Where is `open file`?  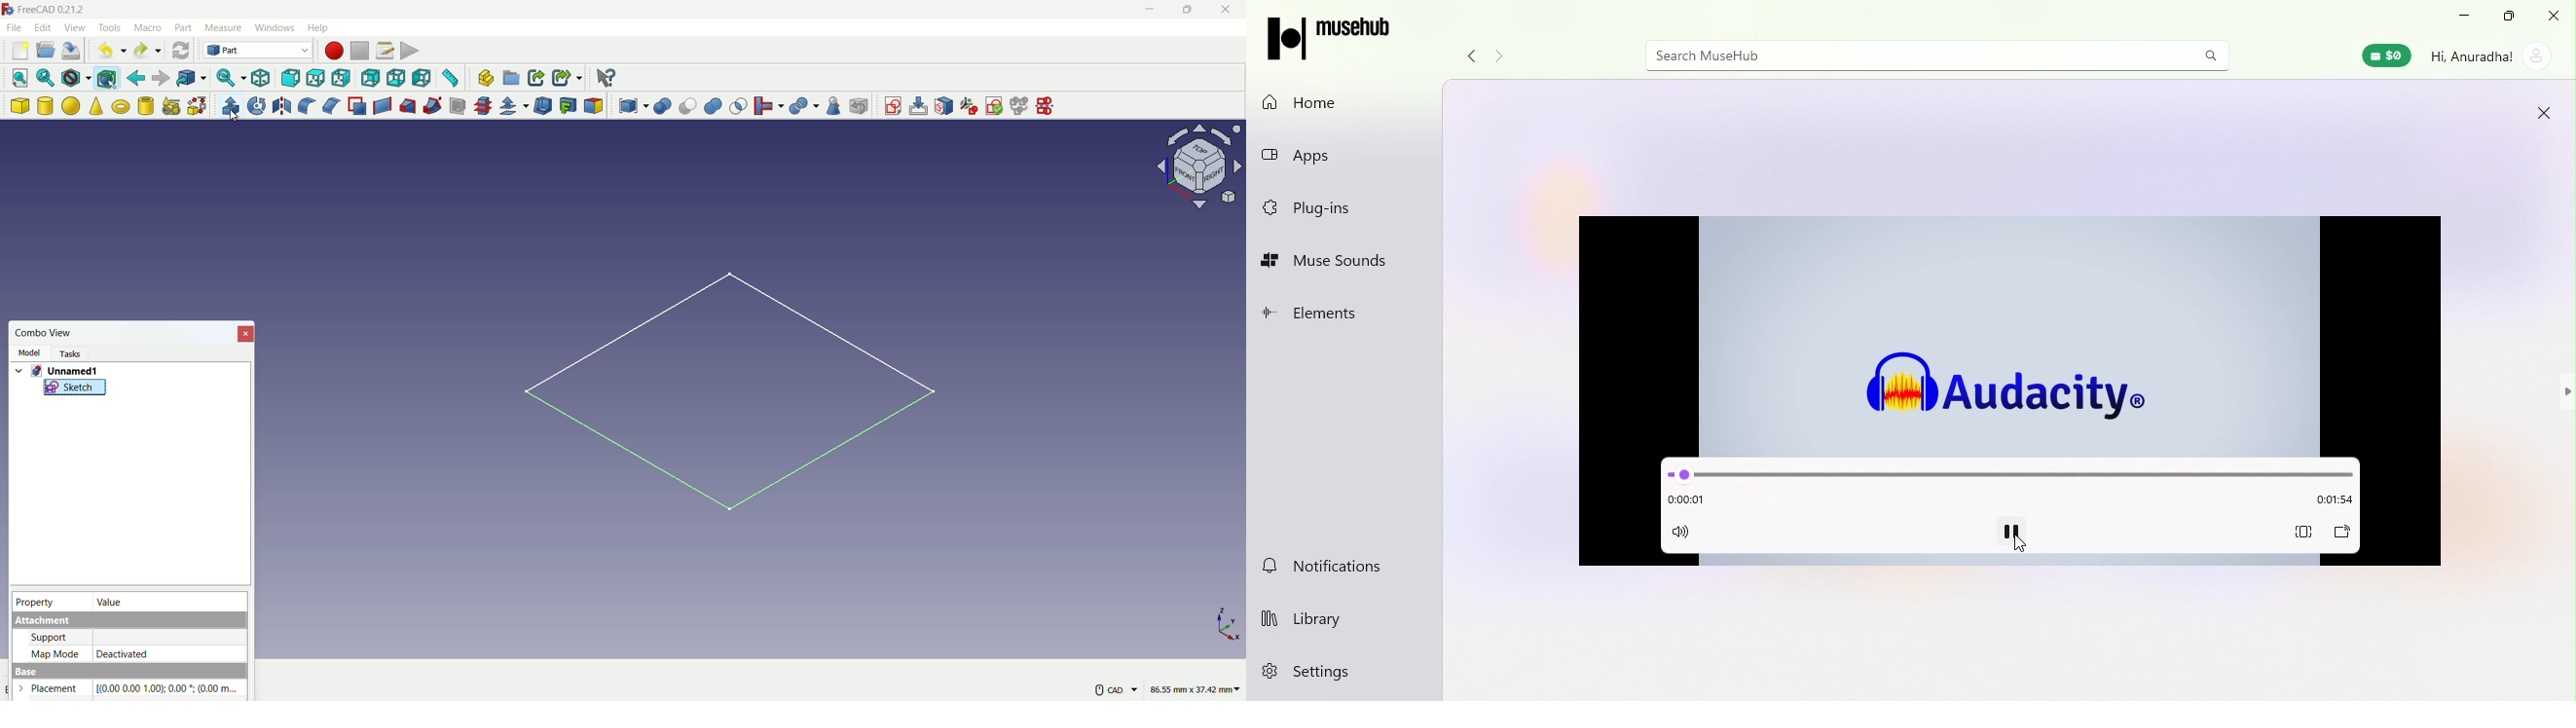
open file is located at coordinates (46, 50).